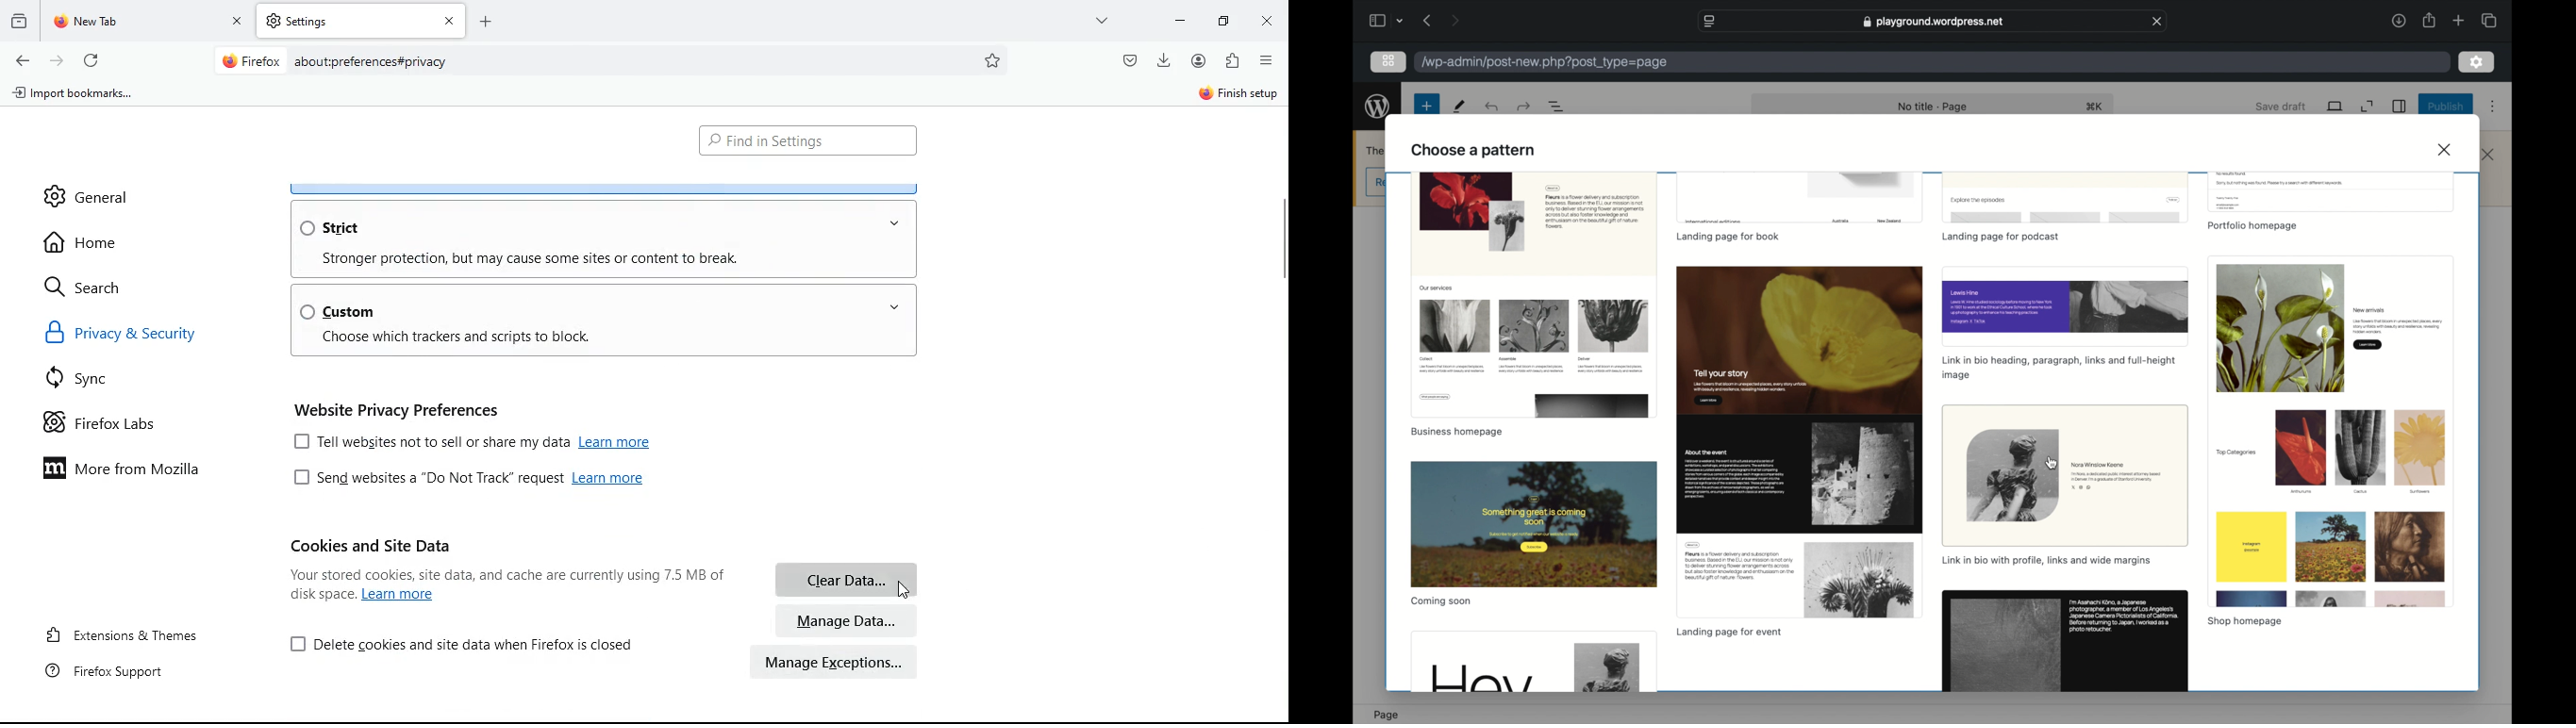 This screenshot has width=2576, height=728. What do you see at coordinates (2052, 464) in the screenshot?
I see `cursor` at bounding box center [2052, 464].